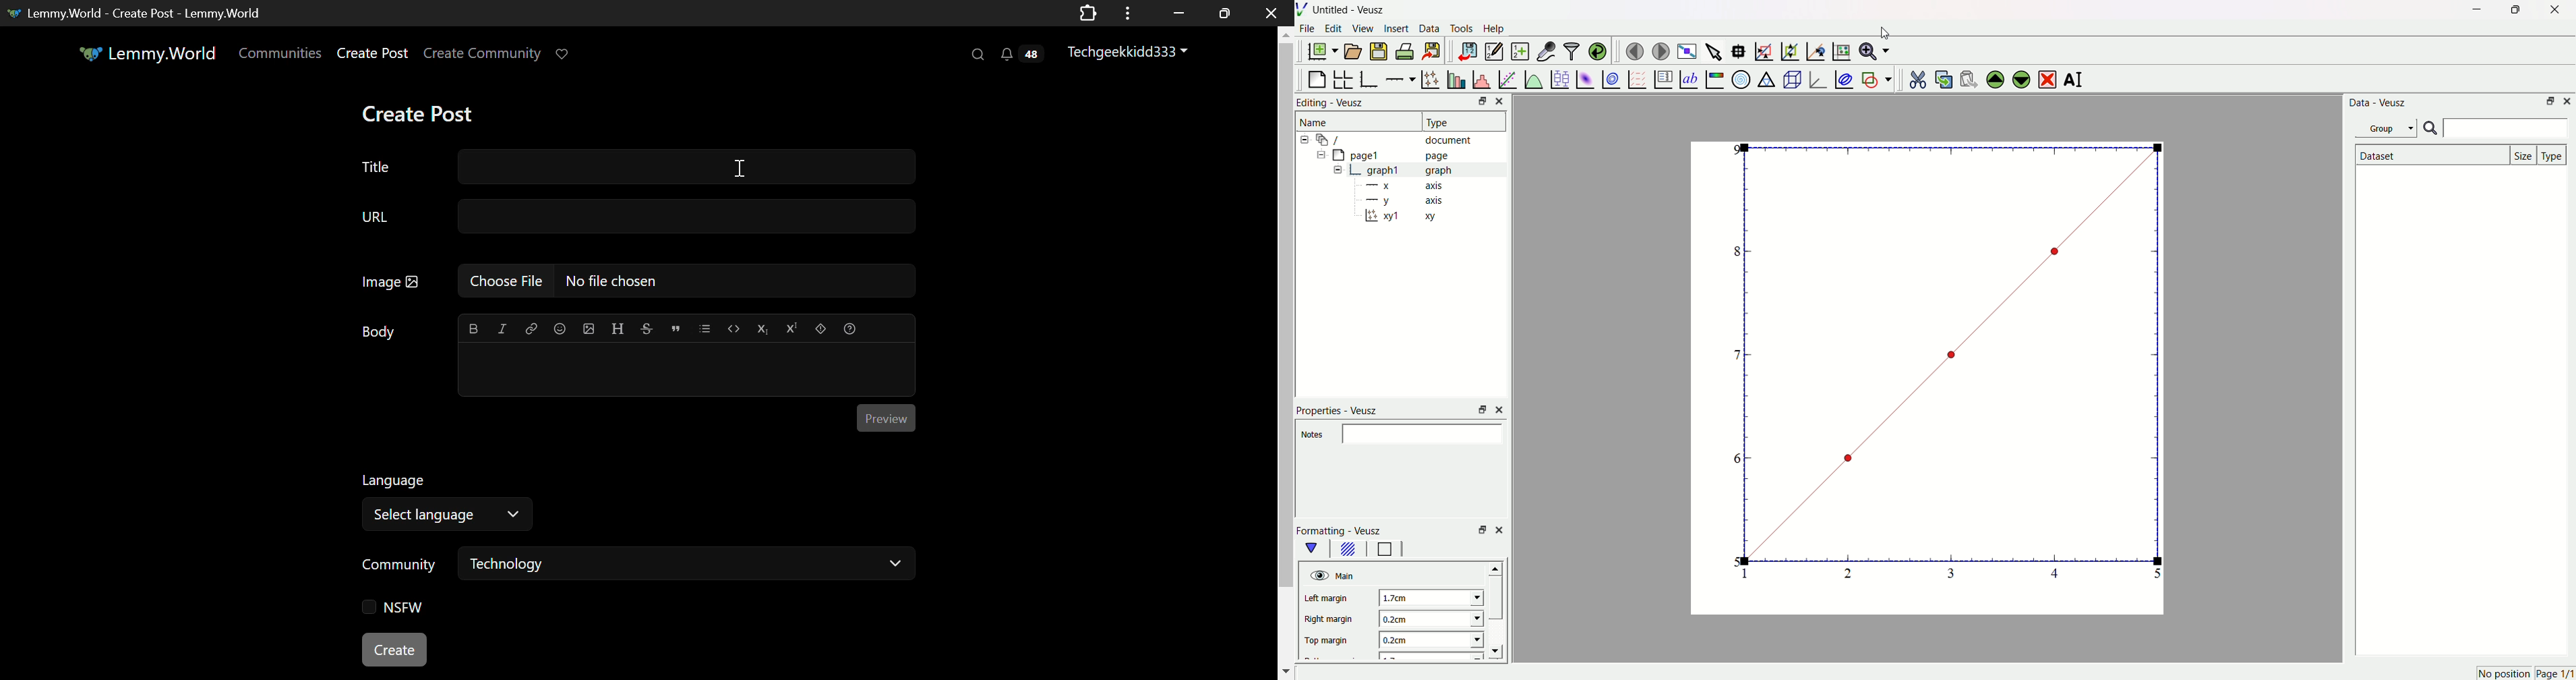 This screenshot has height=700, width=2576. What do you see at coordinates (742, 165) in the screenshot?
I see `Cursor Position on Title Textbox` at bounding box center [742, 165].